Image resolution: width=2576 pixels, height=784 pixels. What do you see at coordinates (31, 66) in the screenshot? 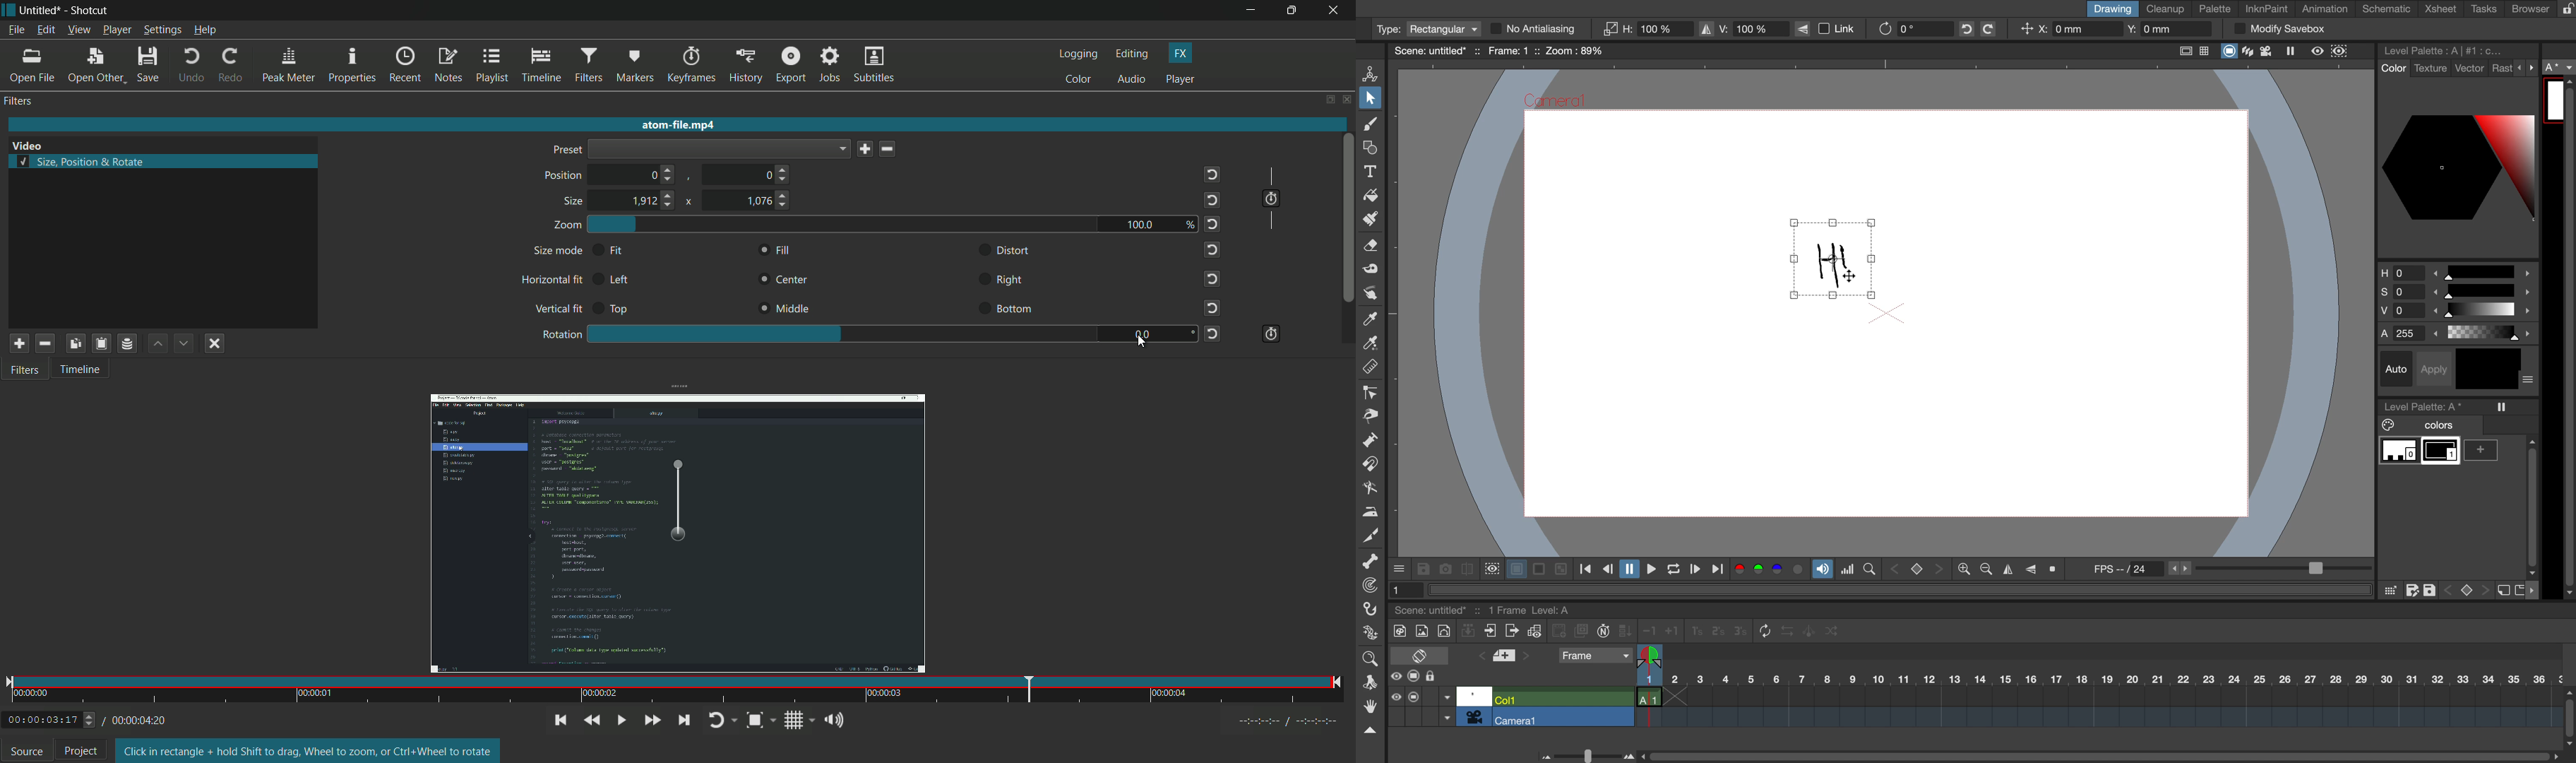
I see `open file` at bounding box center [31, 66].